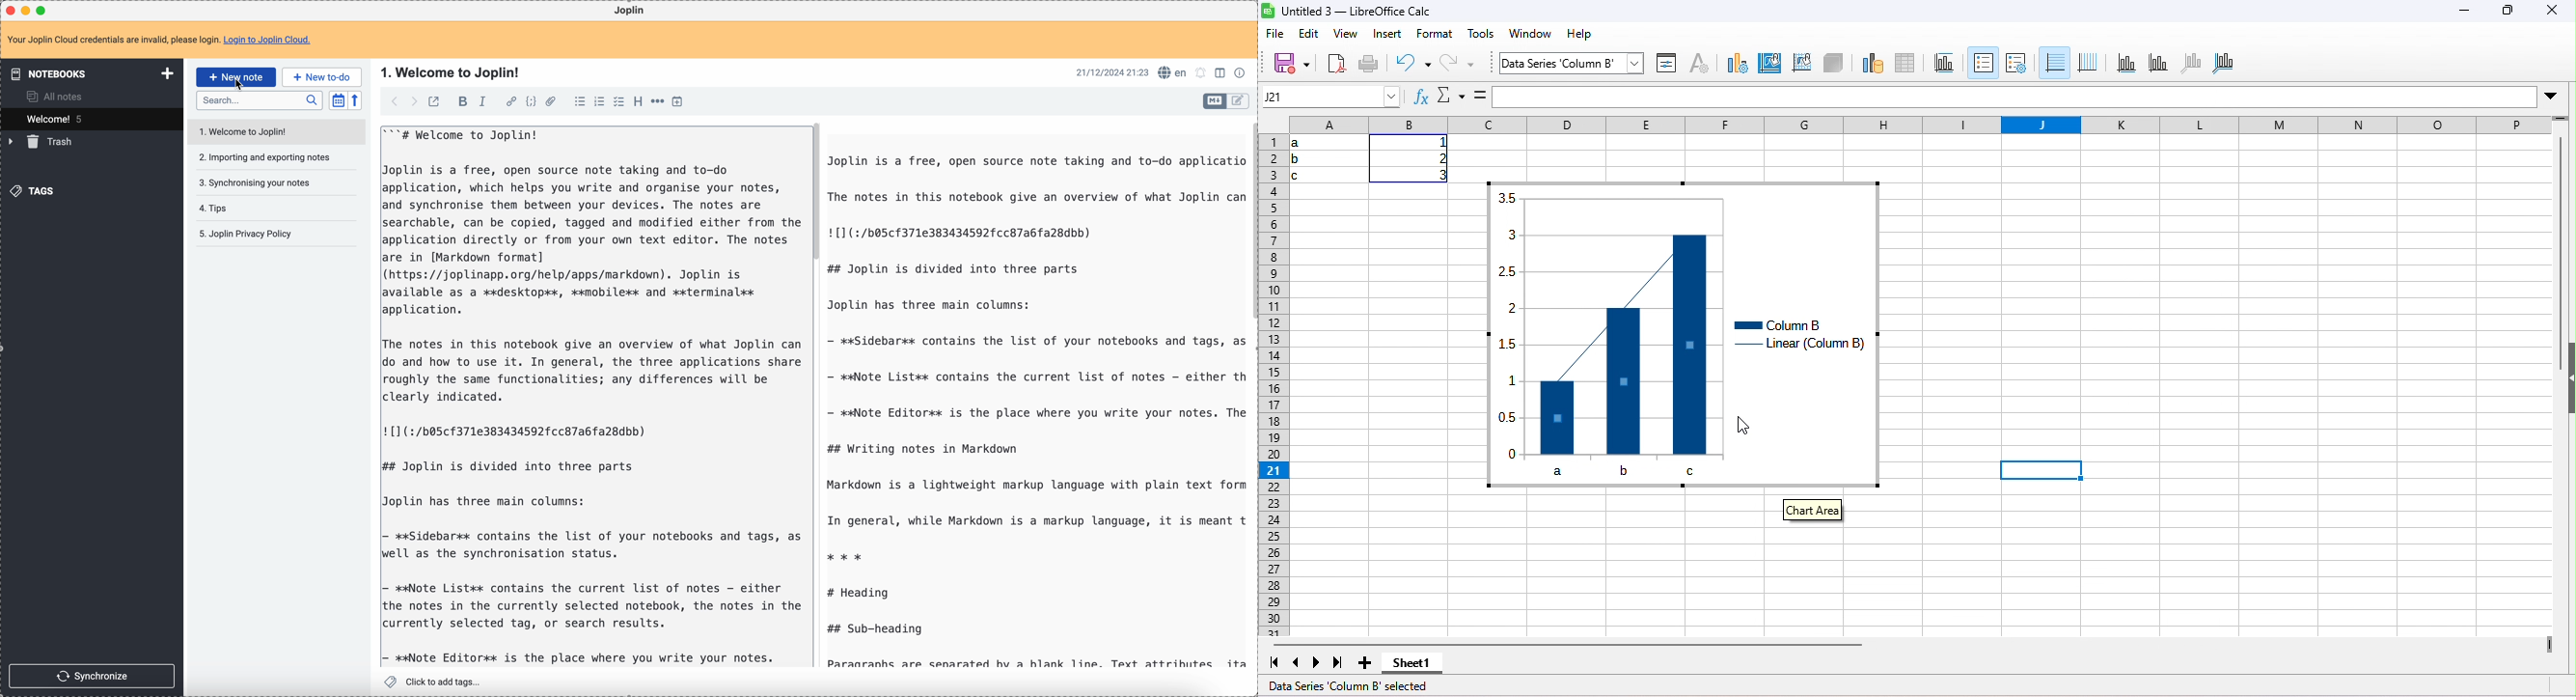 The width and height of the screenshot is (2576, 700). What do you see at coordinates (1239, 101) in the screenshot?
I see `toggle edit layout` at bounding box center [1239, 101].